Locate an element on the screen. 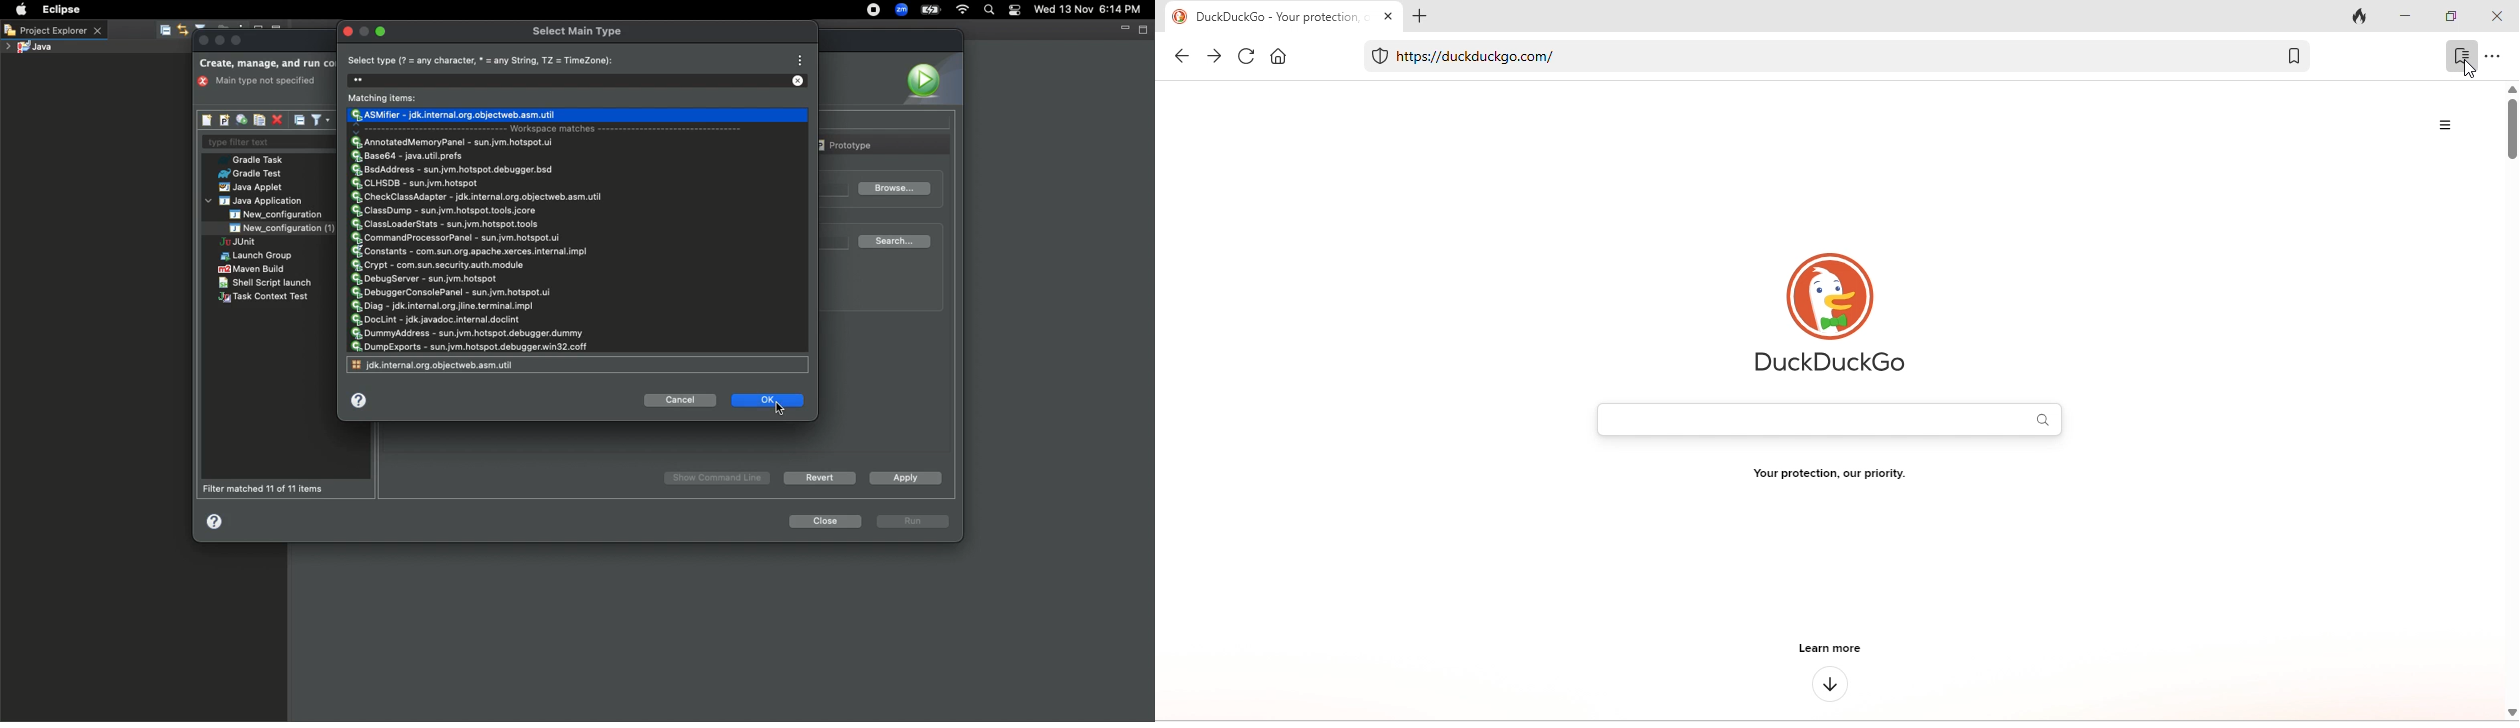  Search is located at coordinates (988, 11).